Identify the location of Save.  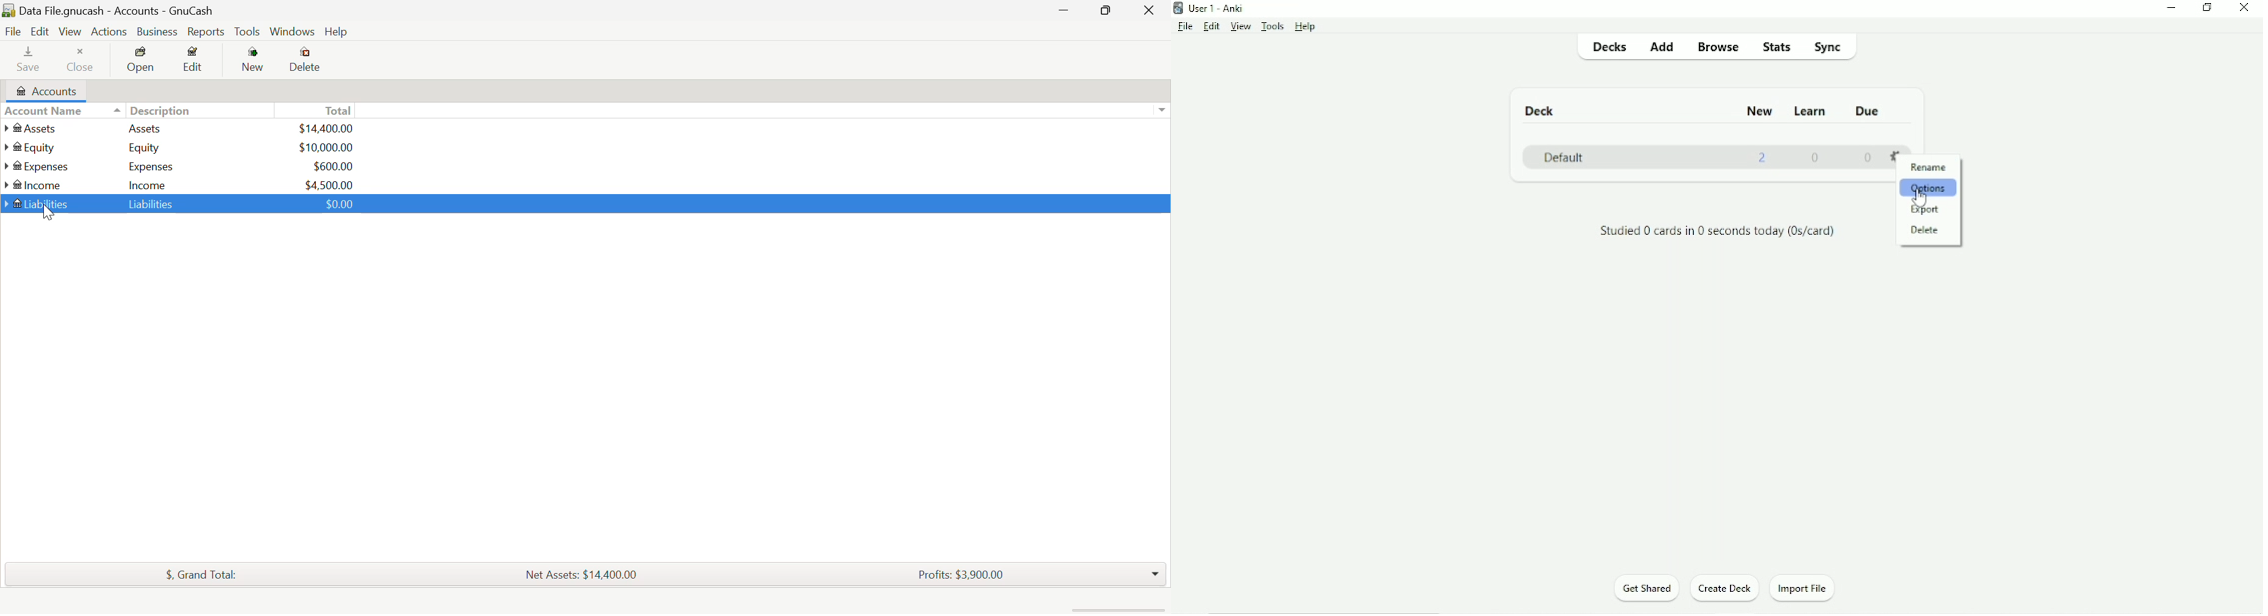
(23, 61).